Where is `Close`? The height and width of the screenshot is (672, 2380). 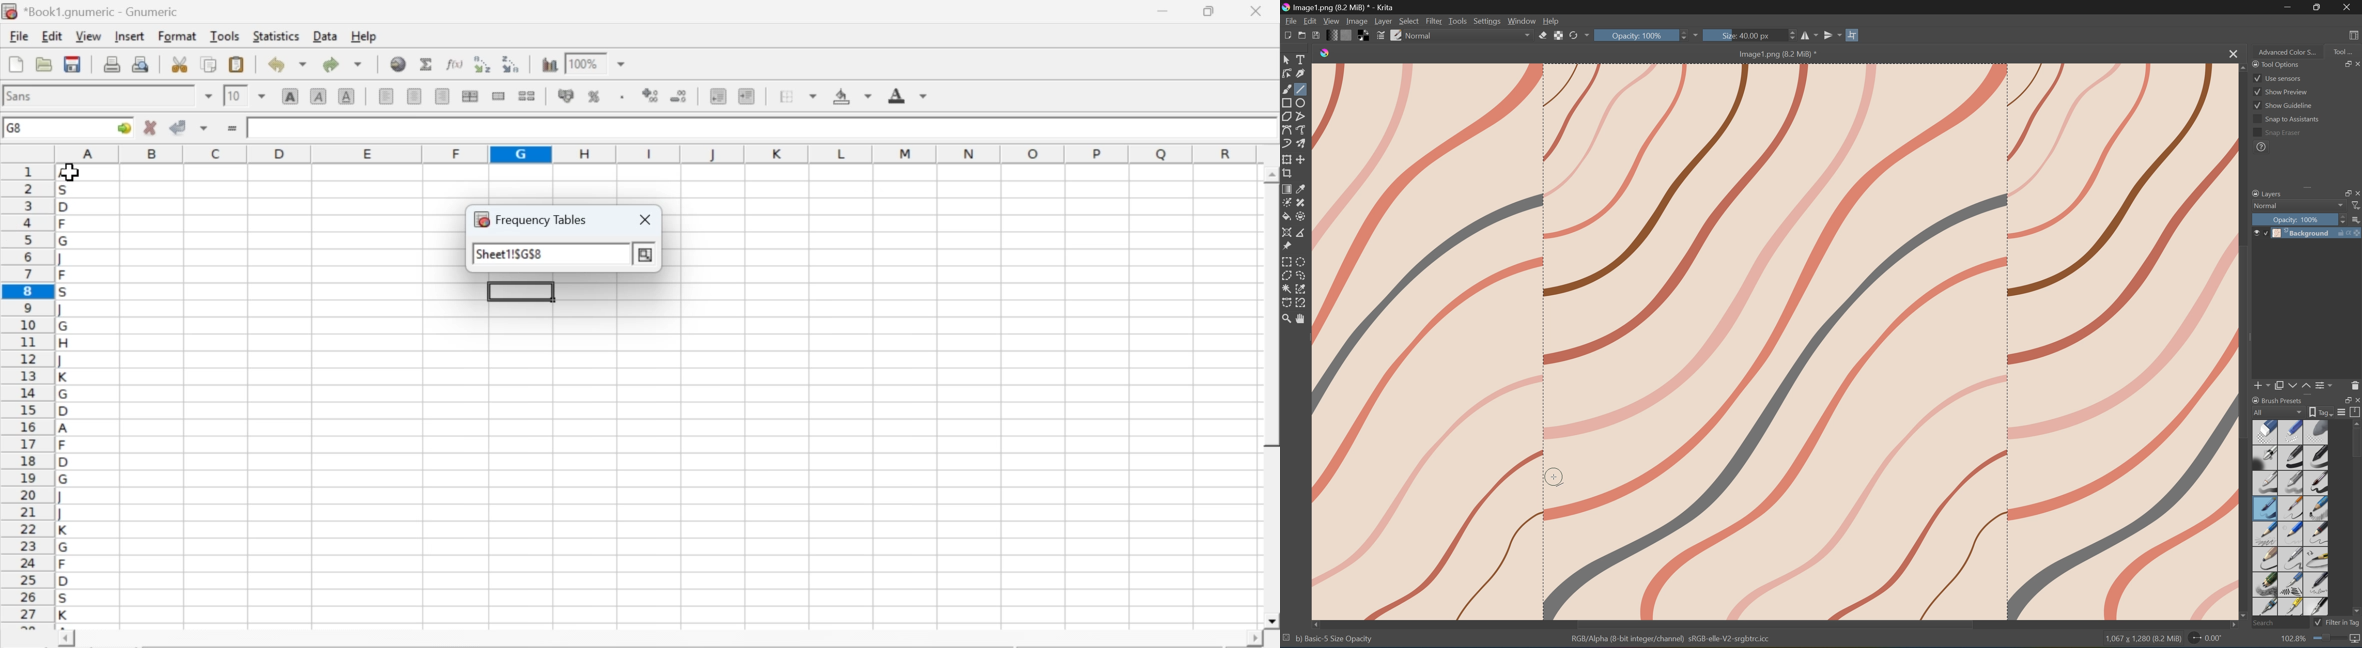
Close is located at coordinates (2348, 7).